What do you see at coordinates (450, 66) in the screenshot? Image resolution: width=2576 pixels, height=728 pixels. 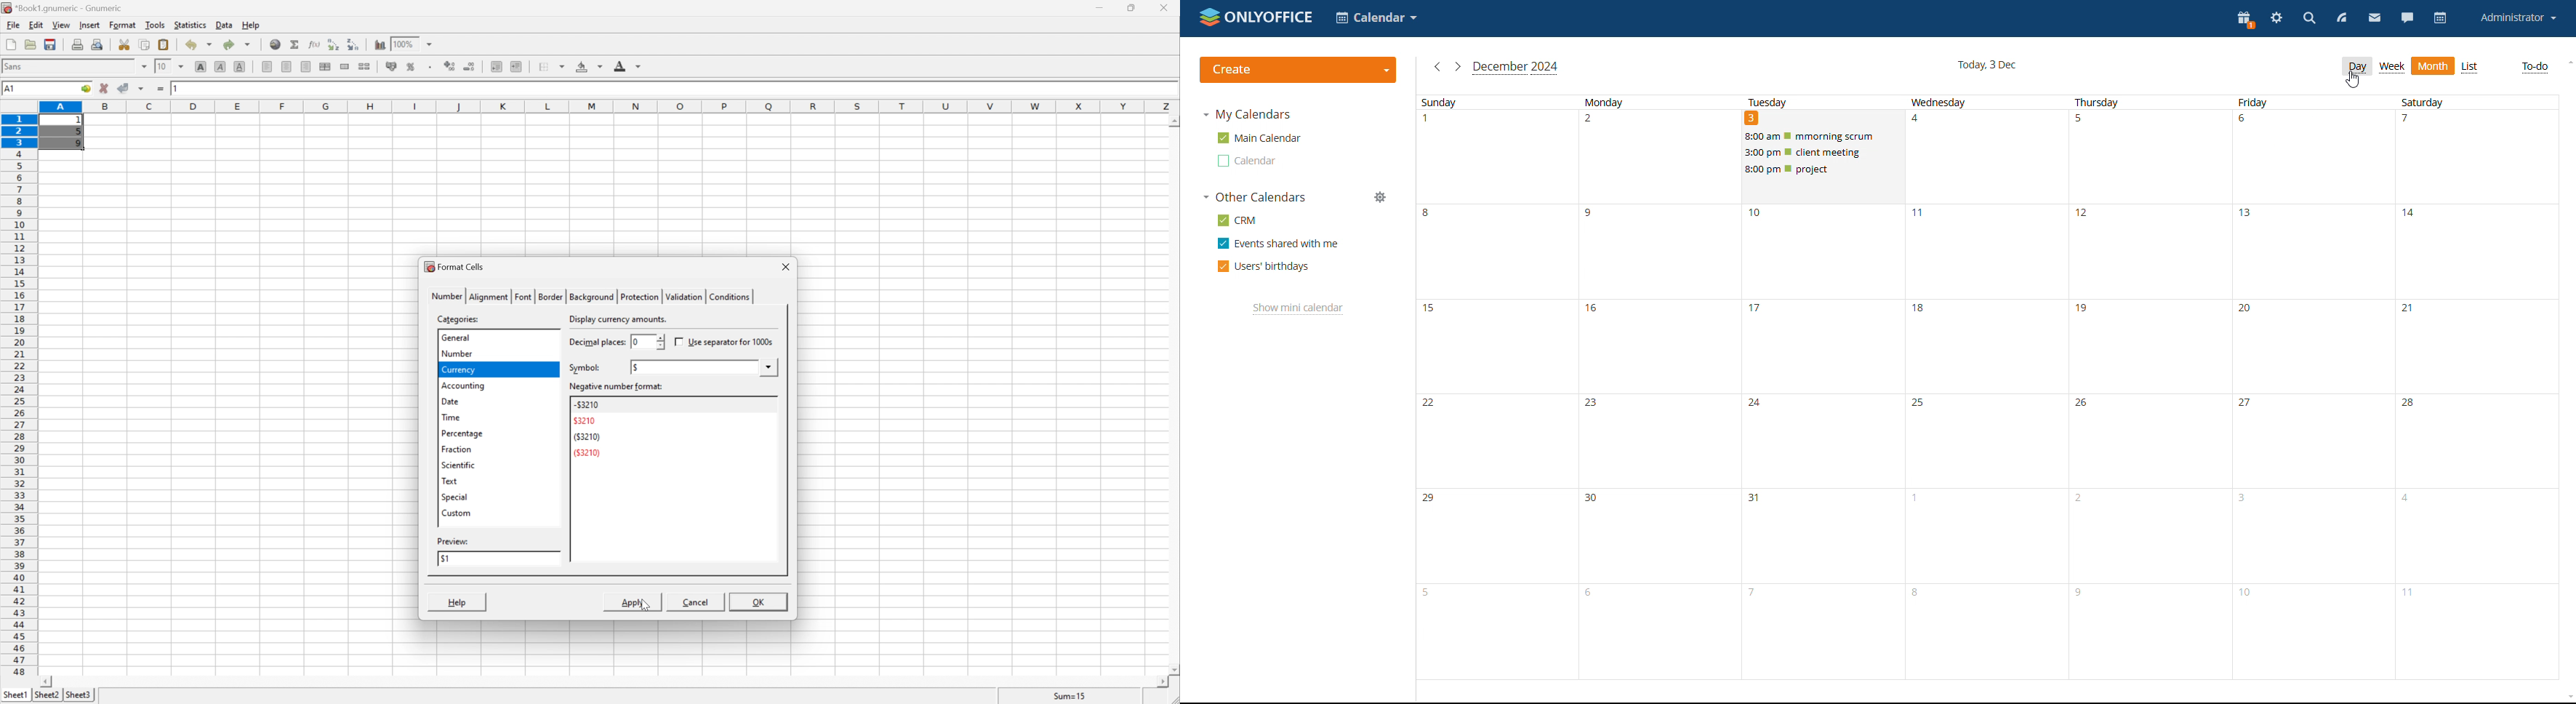 I see `increase number of decimals` at bounding box center [450, 66].